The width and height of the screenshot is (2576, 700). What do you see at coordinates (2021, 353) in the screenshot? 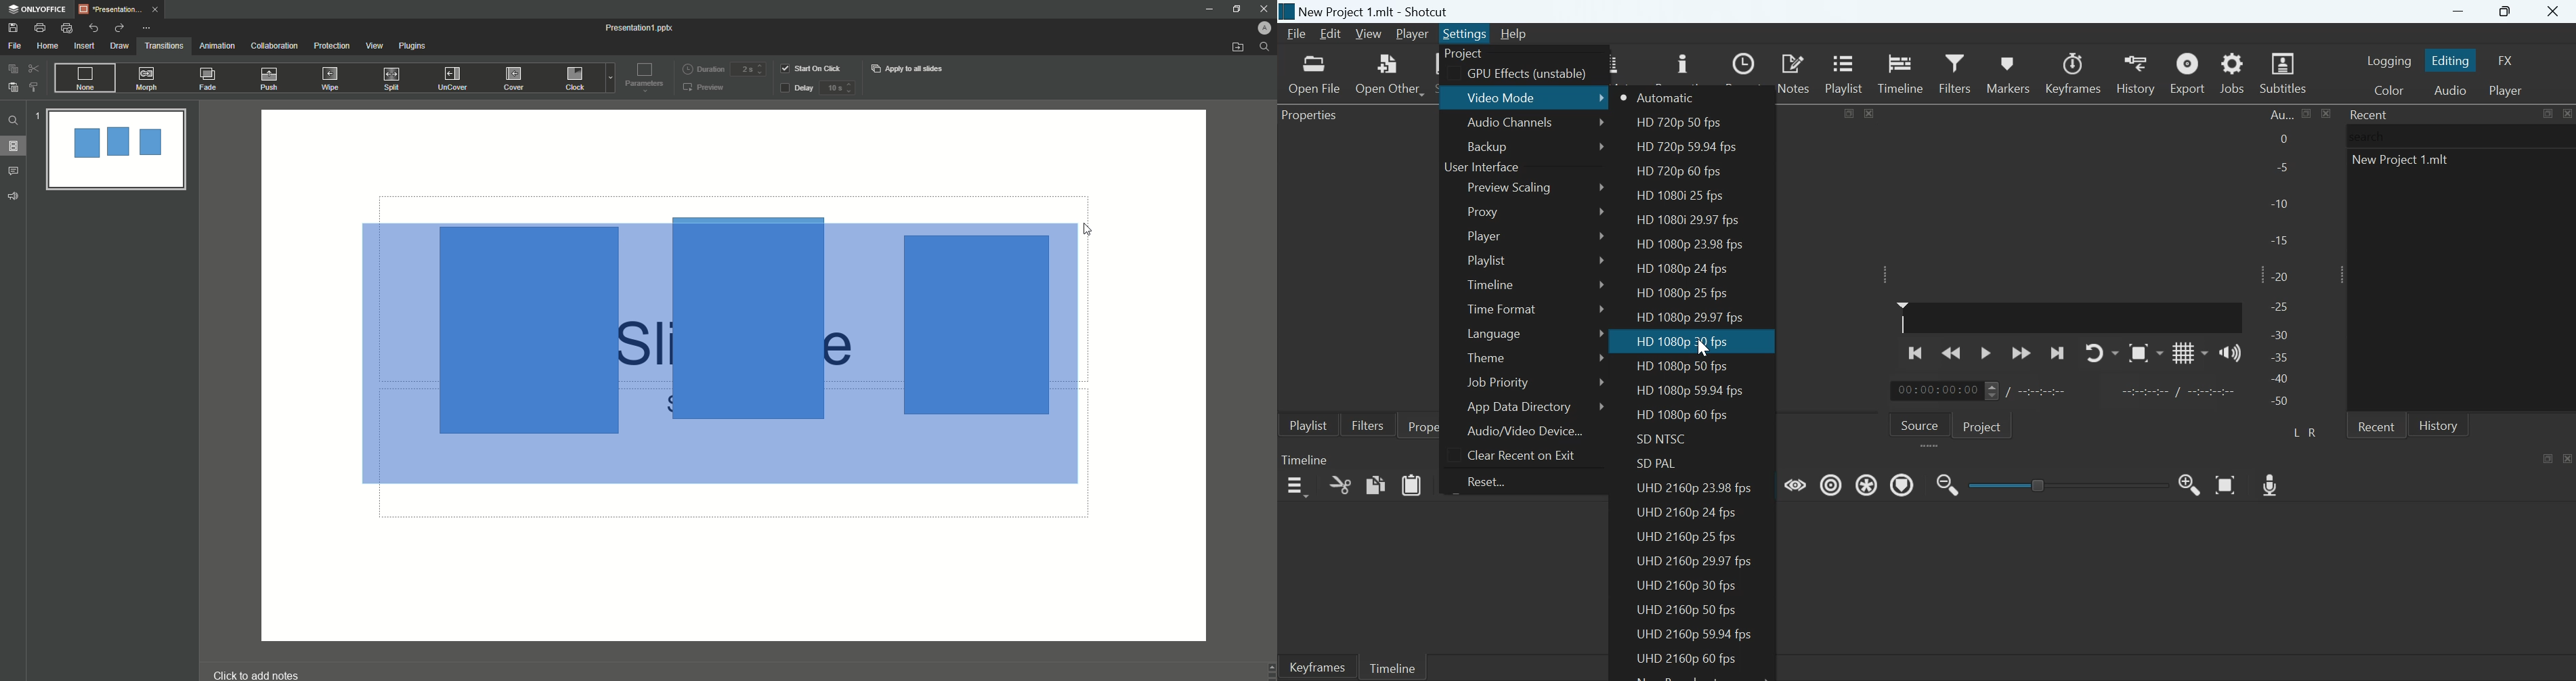
I see `Play quickly forward` at bounding box center [2021, 353].